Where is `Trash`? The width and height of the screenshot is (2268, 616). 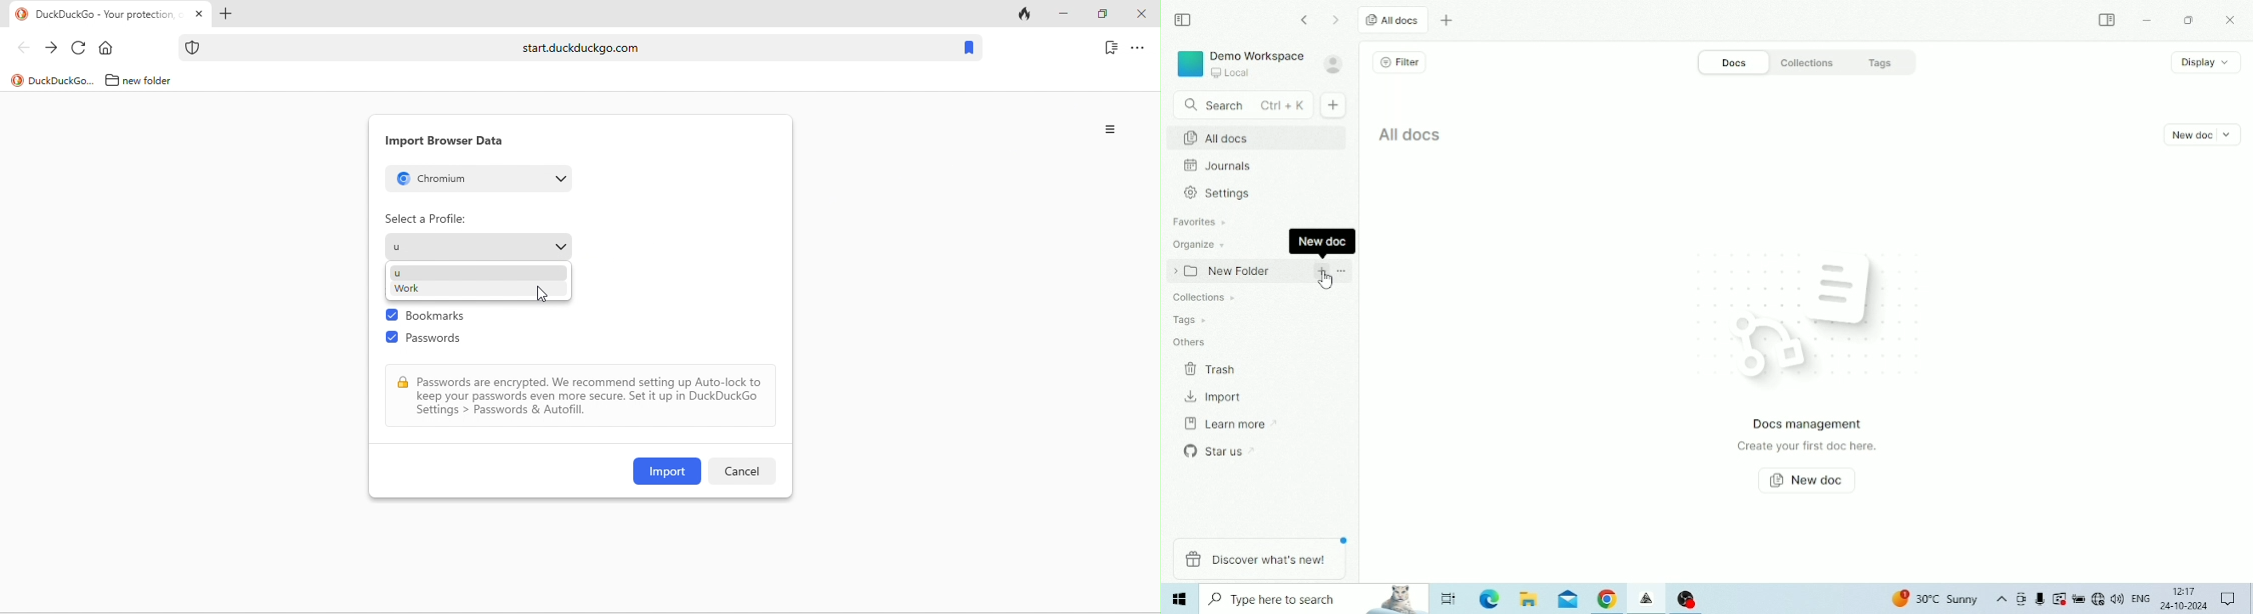 Trash is located at coordinates (1213, 371).